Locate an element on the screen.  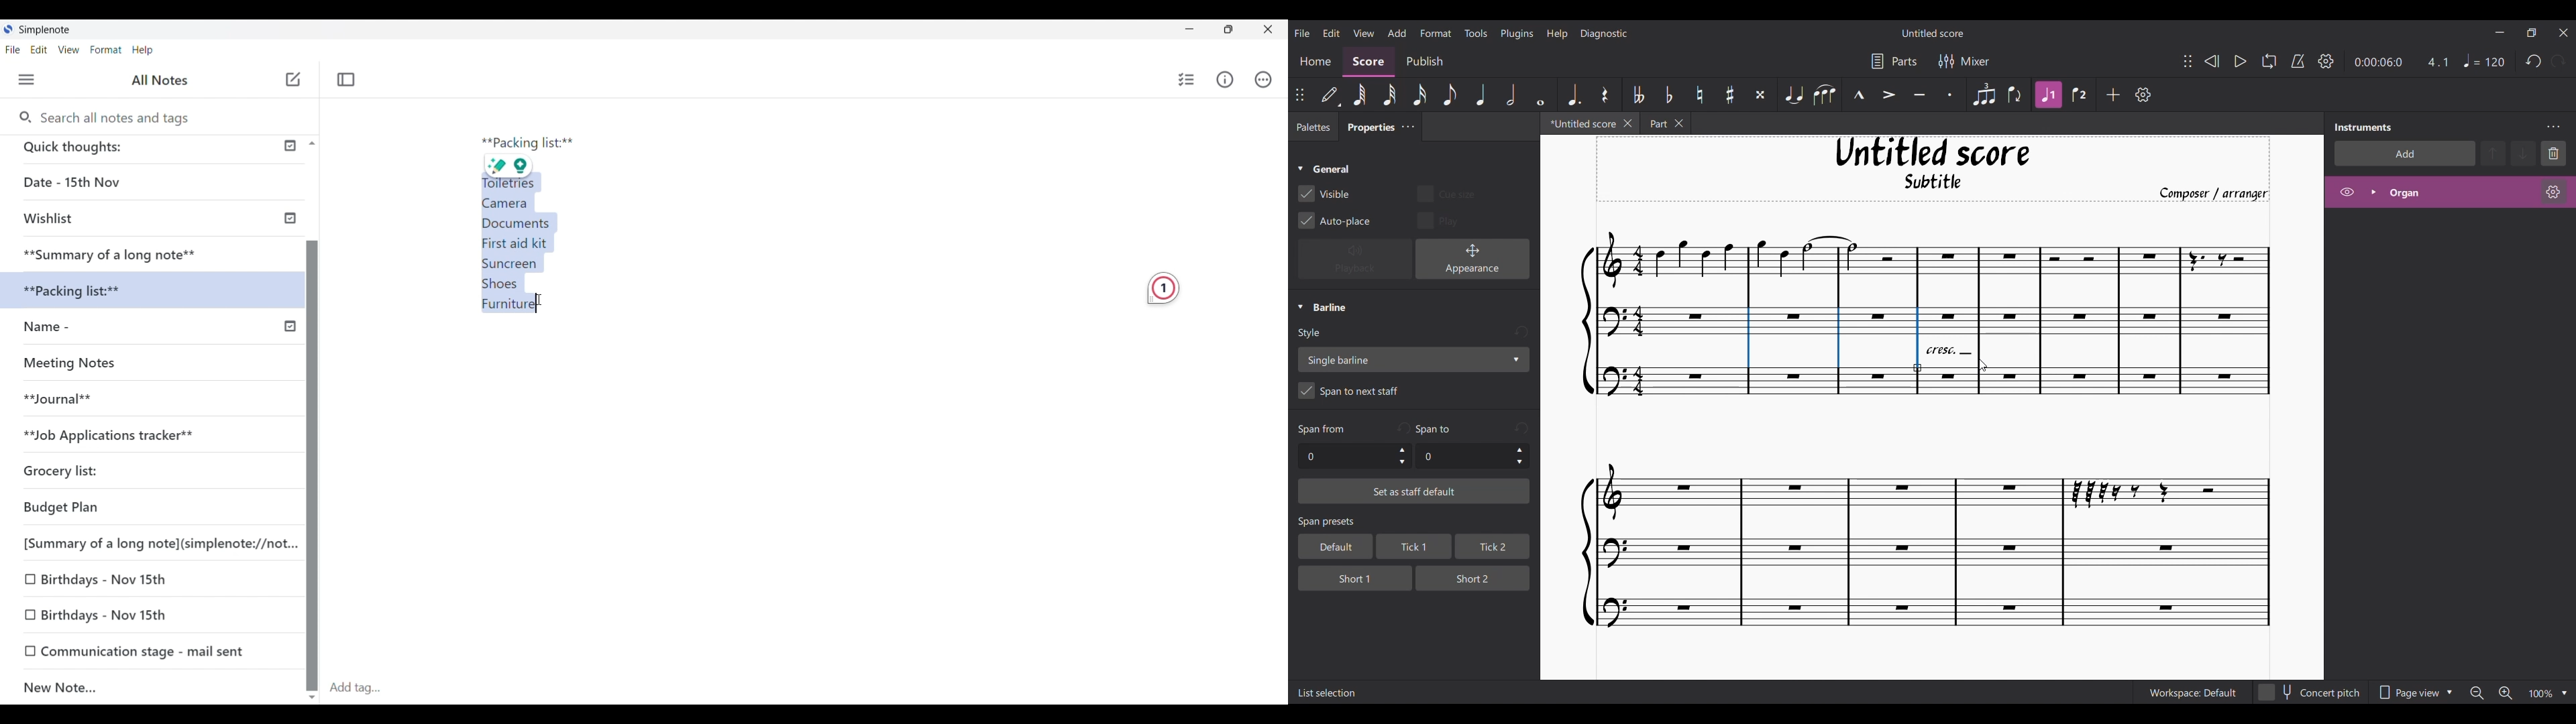
Earlier tab is located at coordinates (1666, 125).